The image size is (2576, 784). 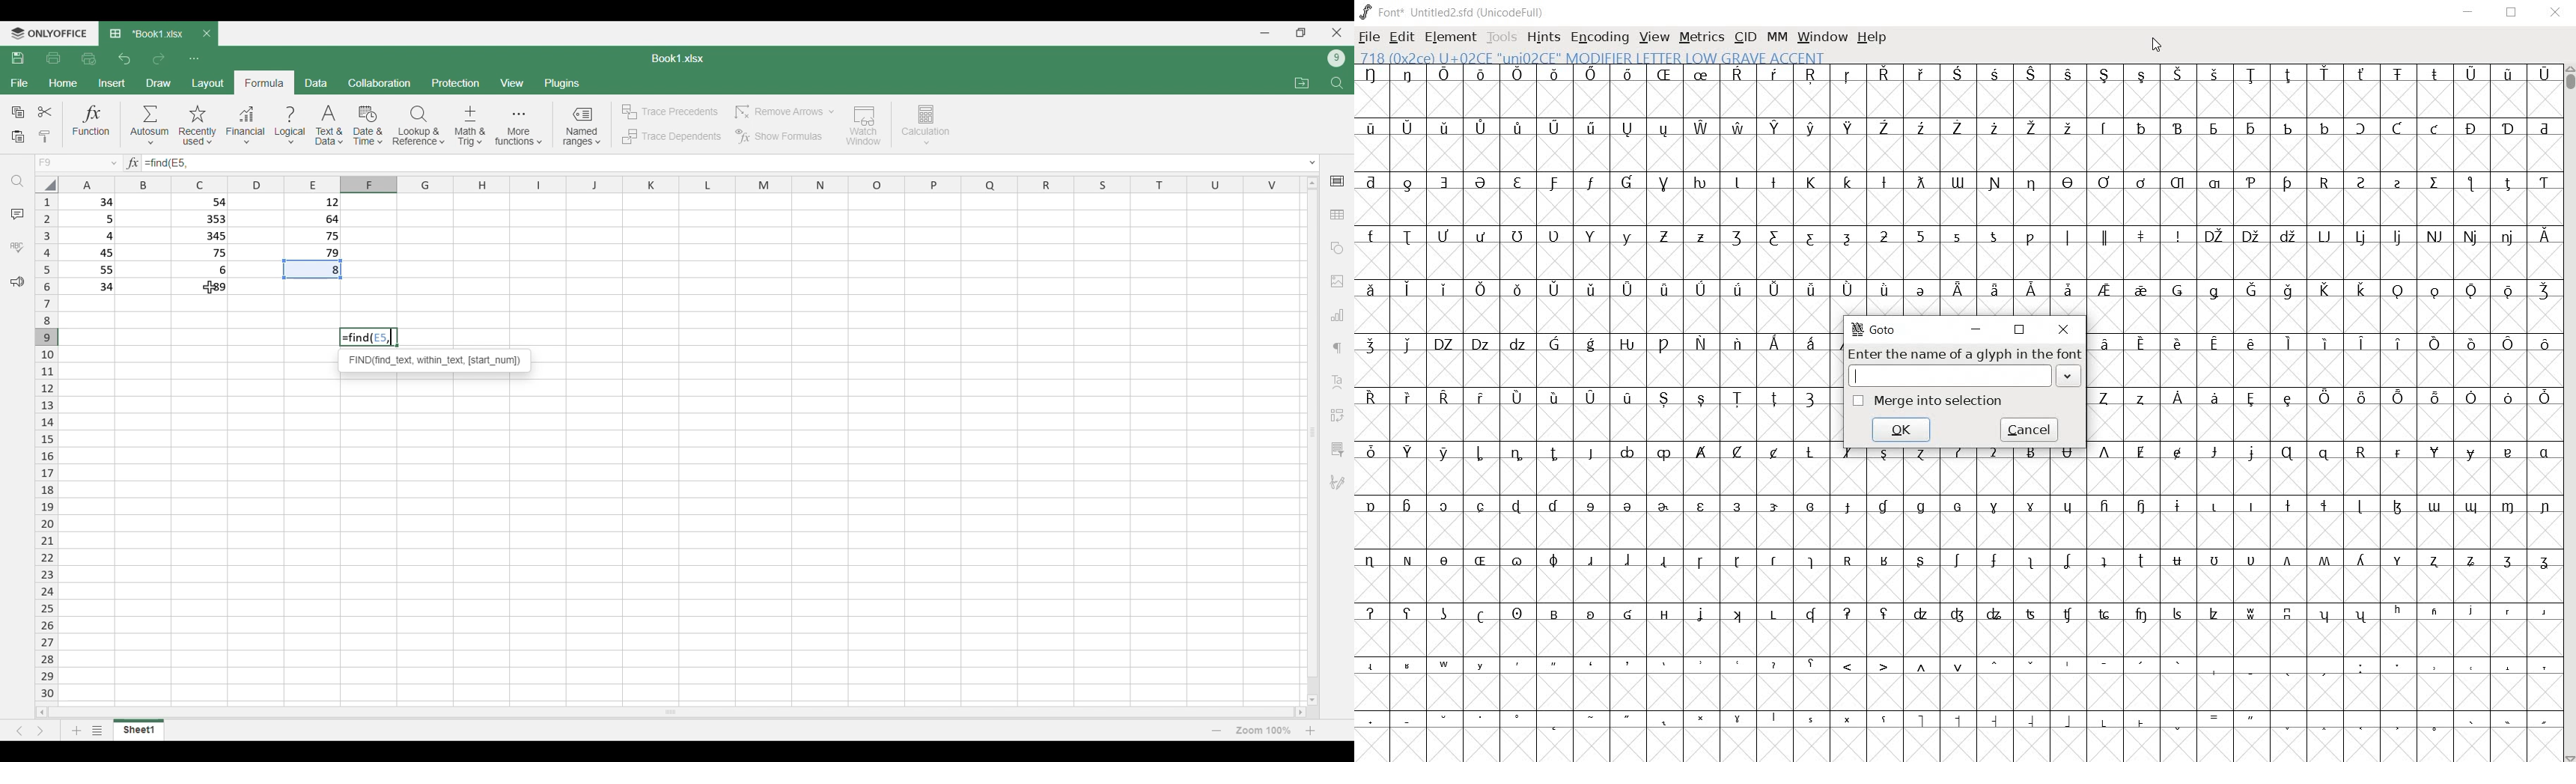 What do you see at coordinates (2569, 414) in the screenshot?
I see `scrollbar` at bounding box center [2569, 414].